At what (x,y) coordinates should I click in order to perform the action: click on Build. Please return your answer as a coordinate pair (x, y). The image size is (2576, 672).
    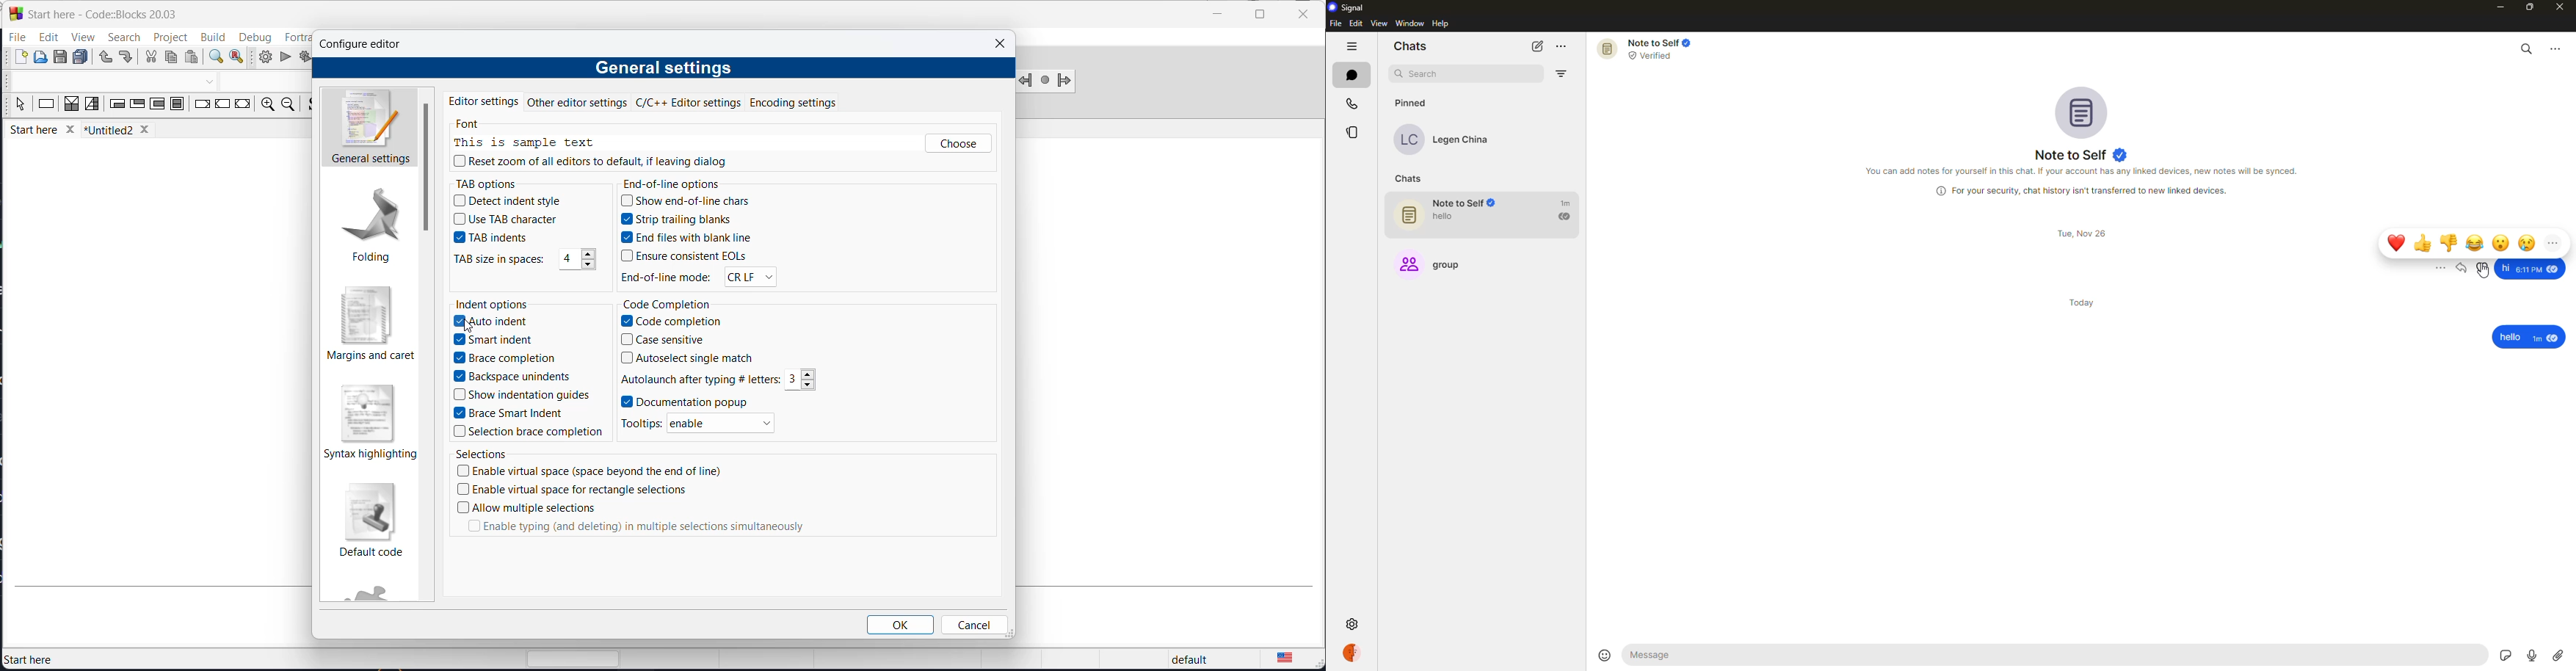
    Looking at the image, I should click on (211, 35).